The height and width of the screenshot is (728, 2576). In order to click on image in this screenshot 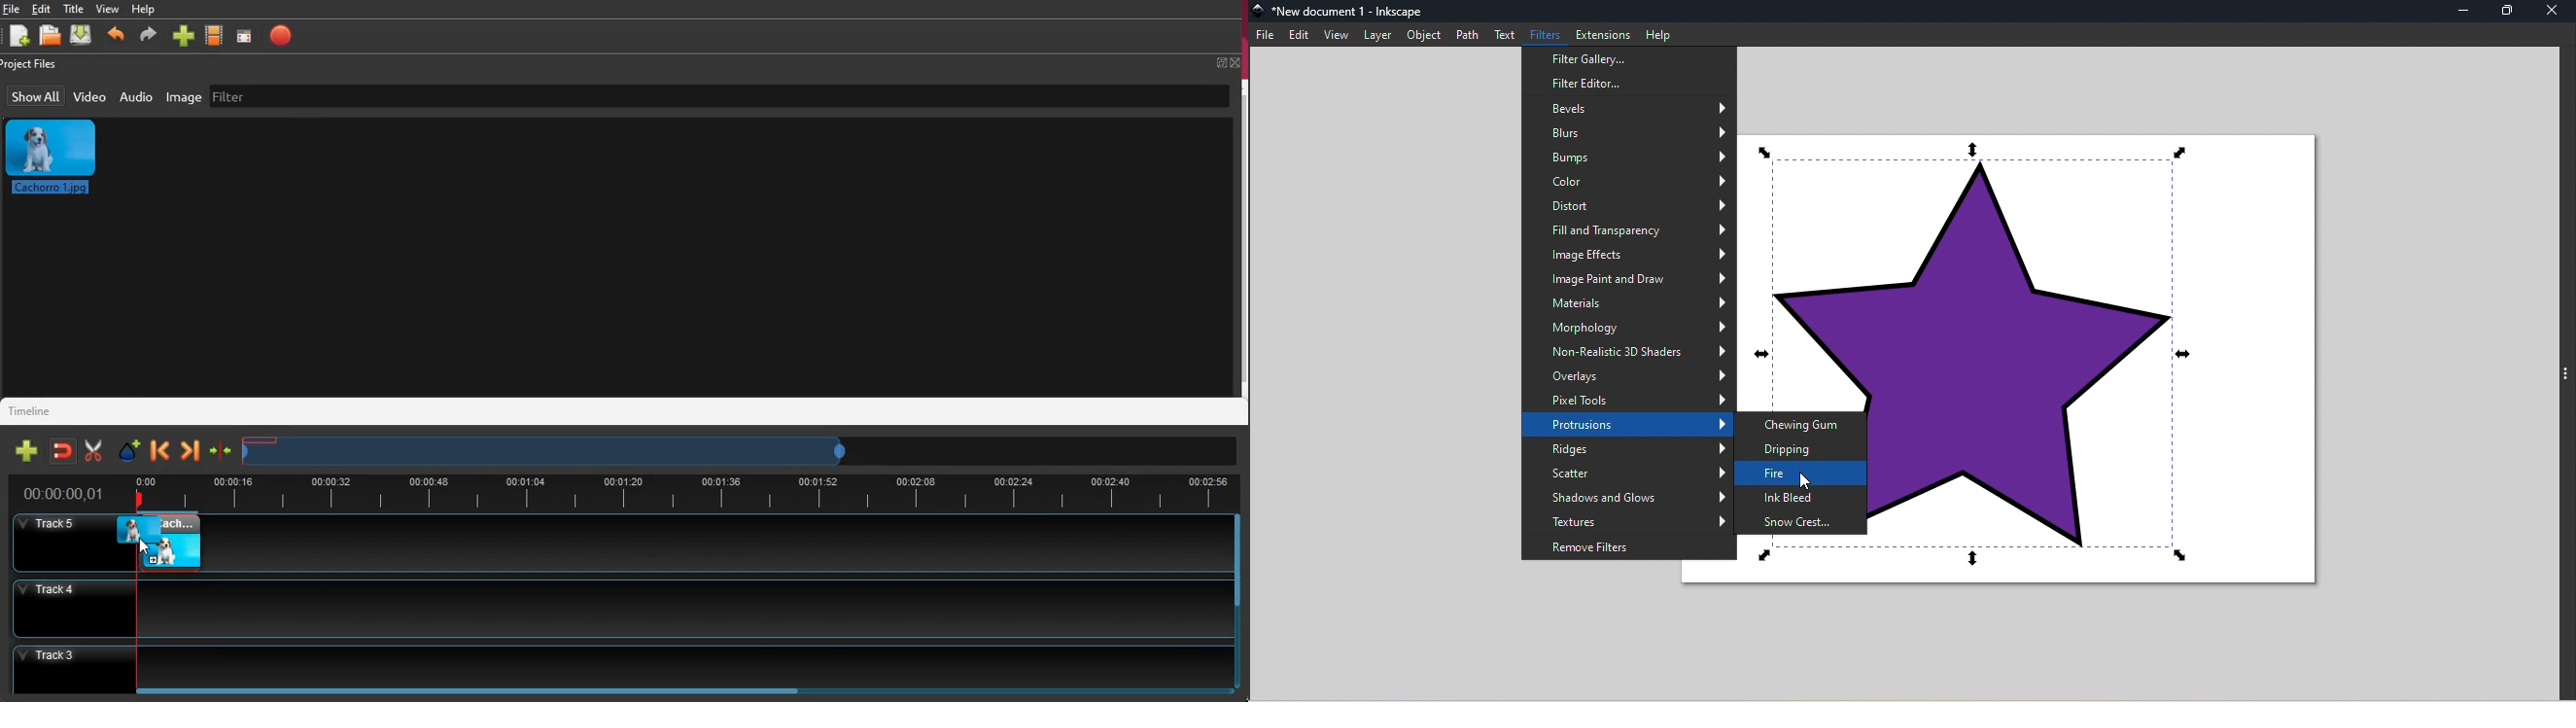, I will do `click(55, 159)`.